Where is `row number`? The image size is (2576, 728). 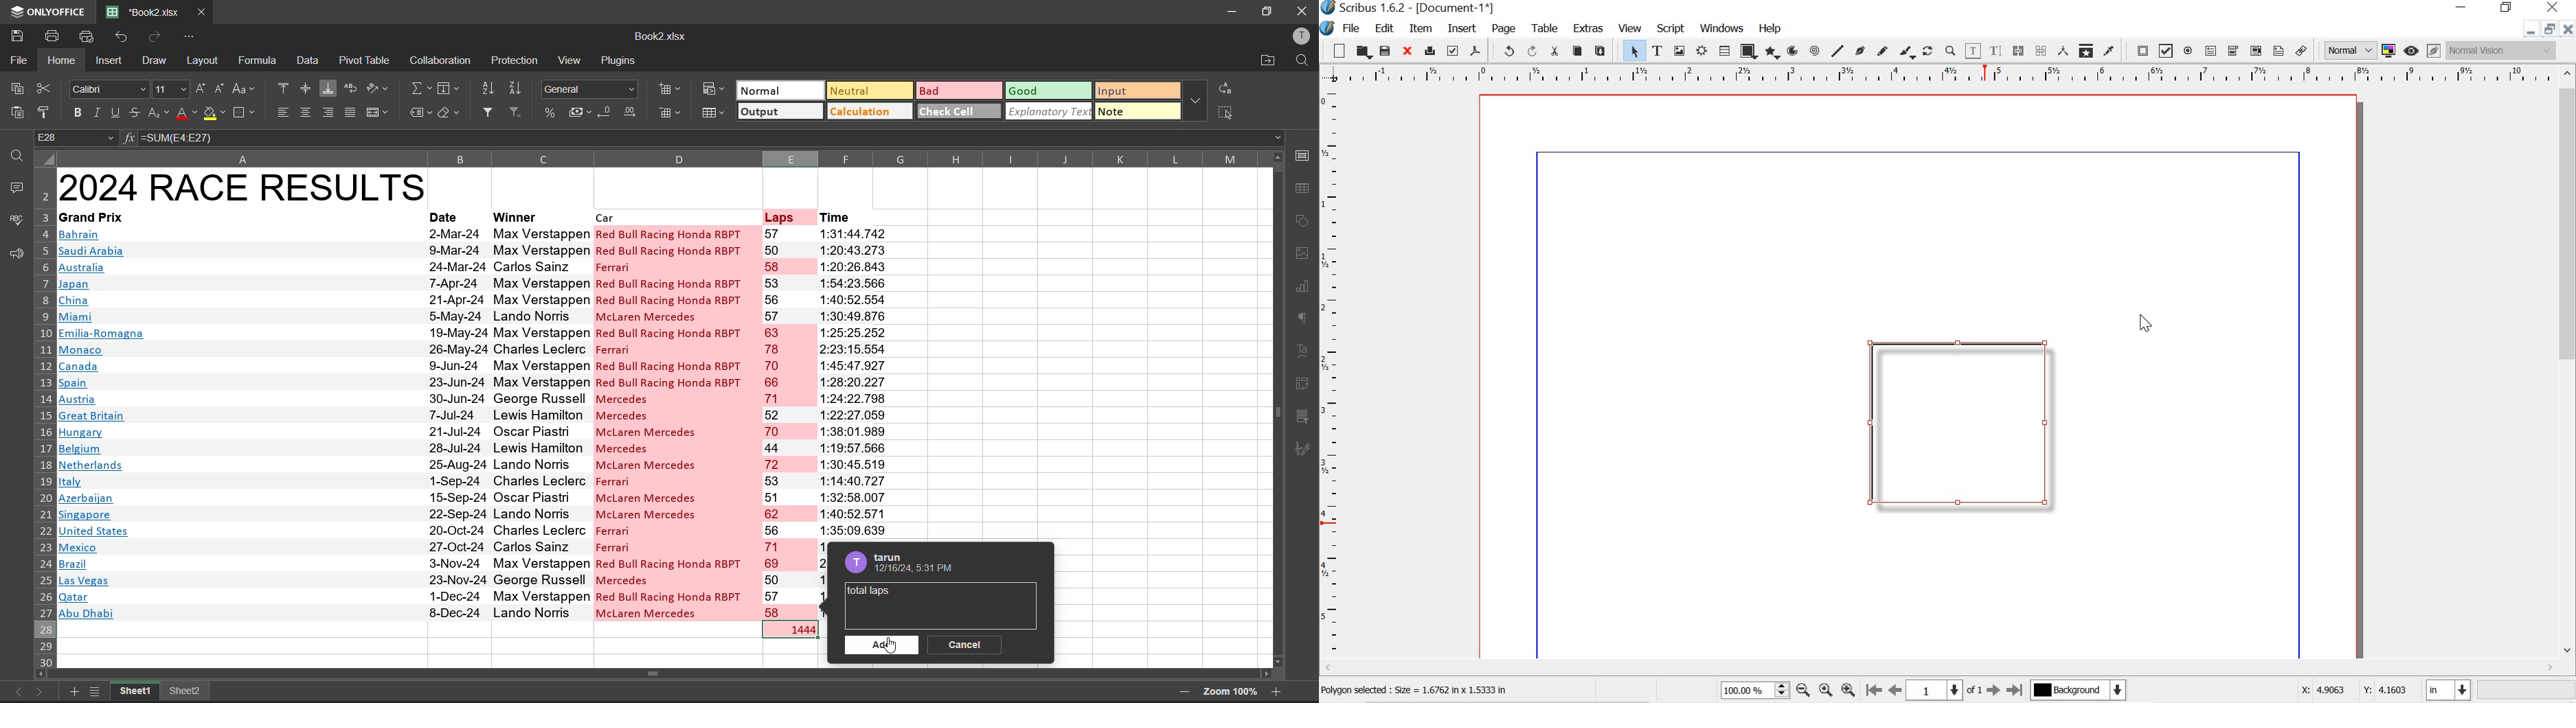 row number is located at coordinates (43, 416).